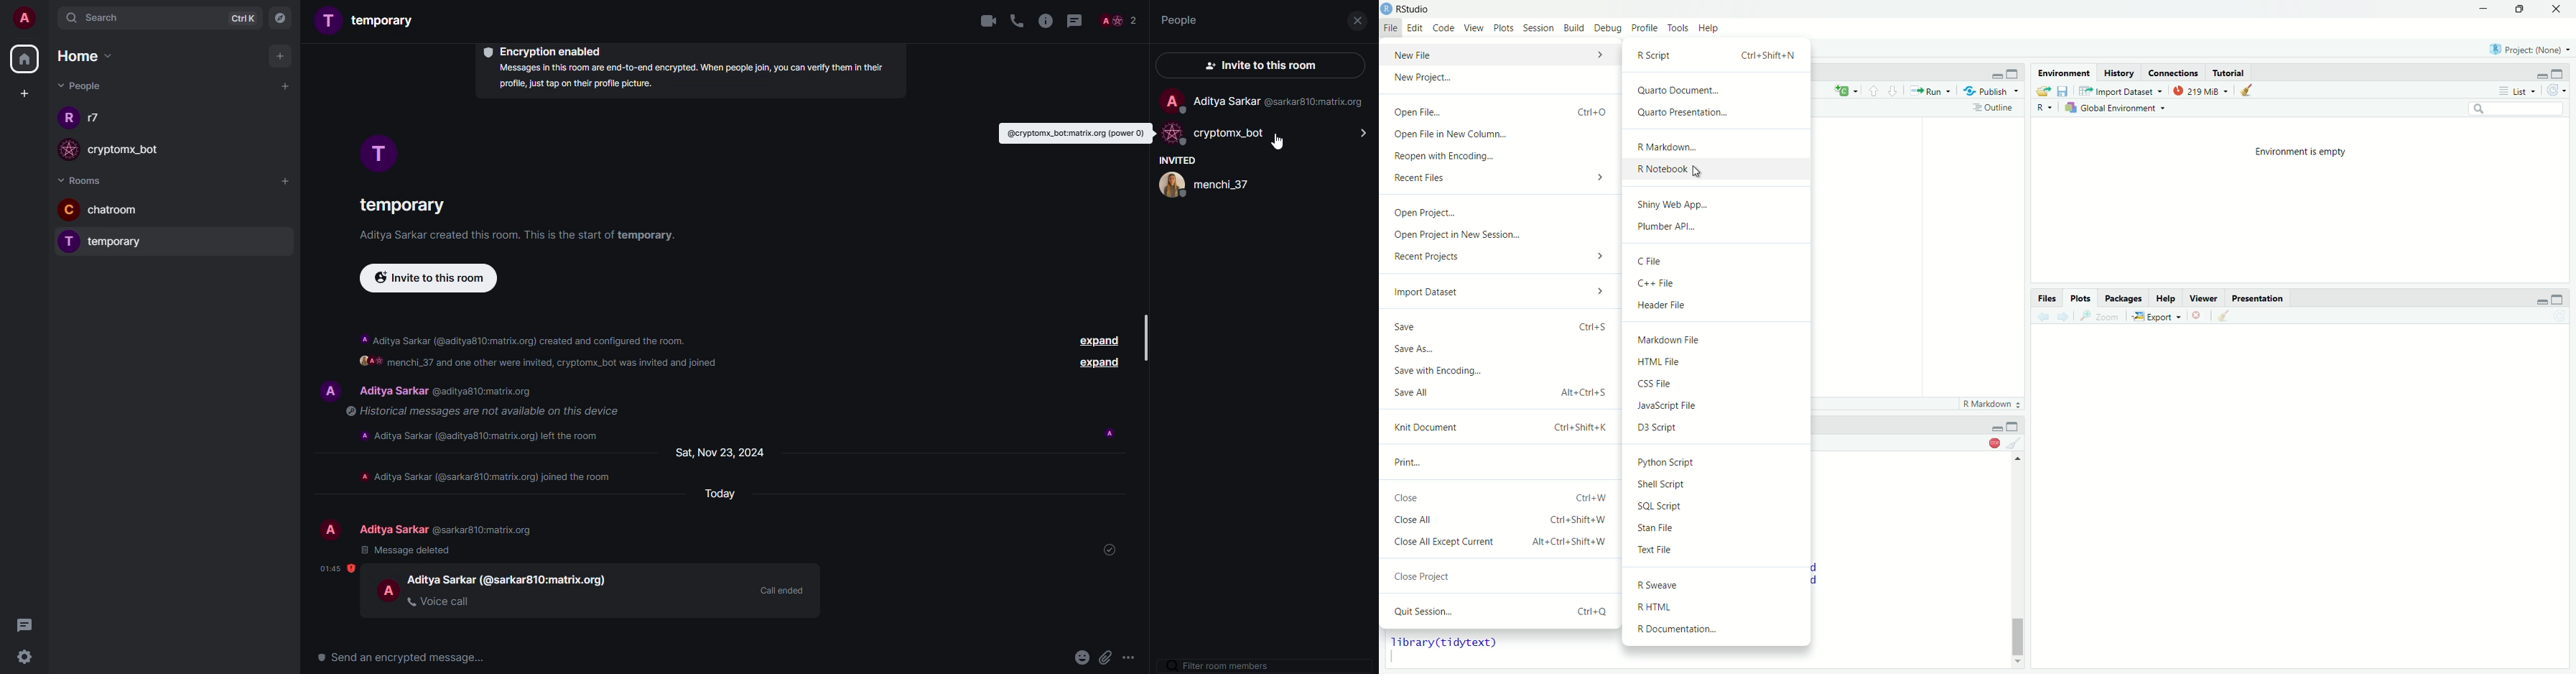 The image size is (2576, 700). I want to click on Header File, so click(1718, 305).